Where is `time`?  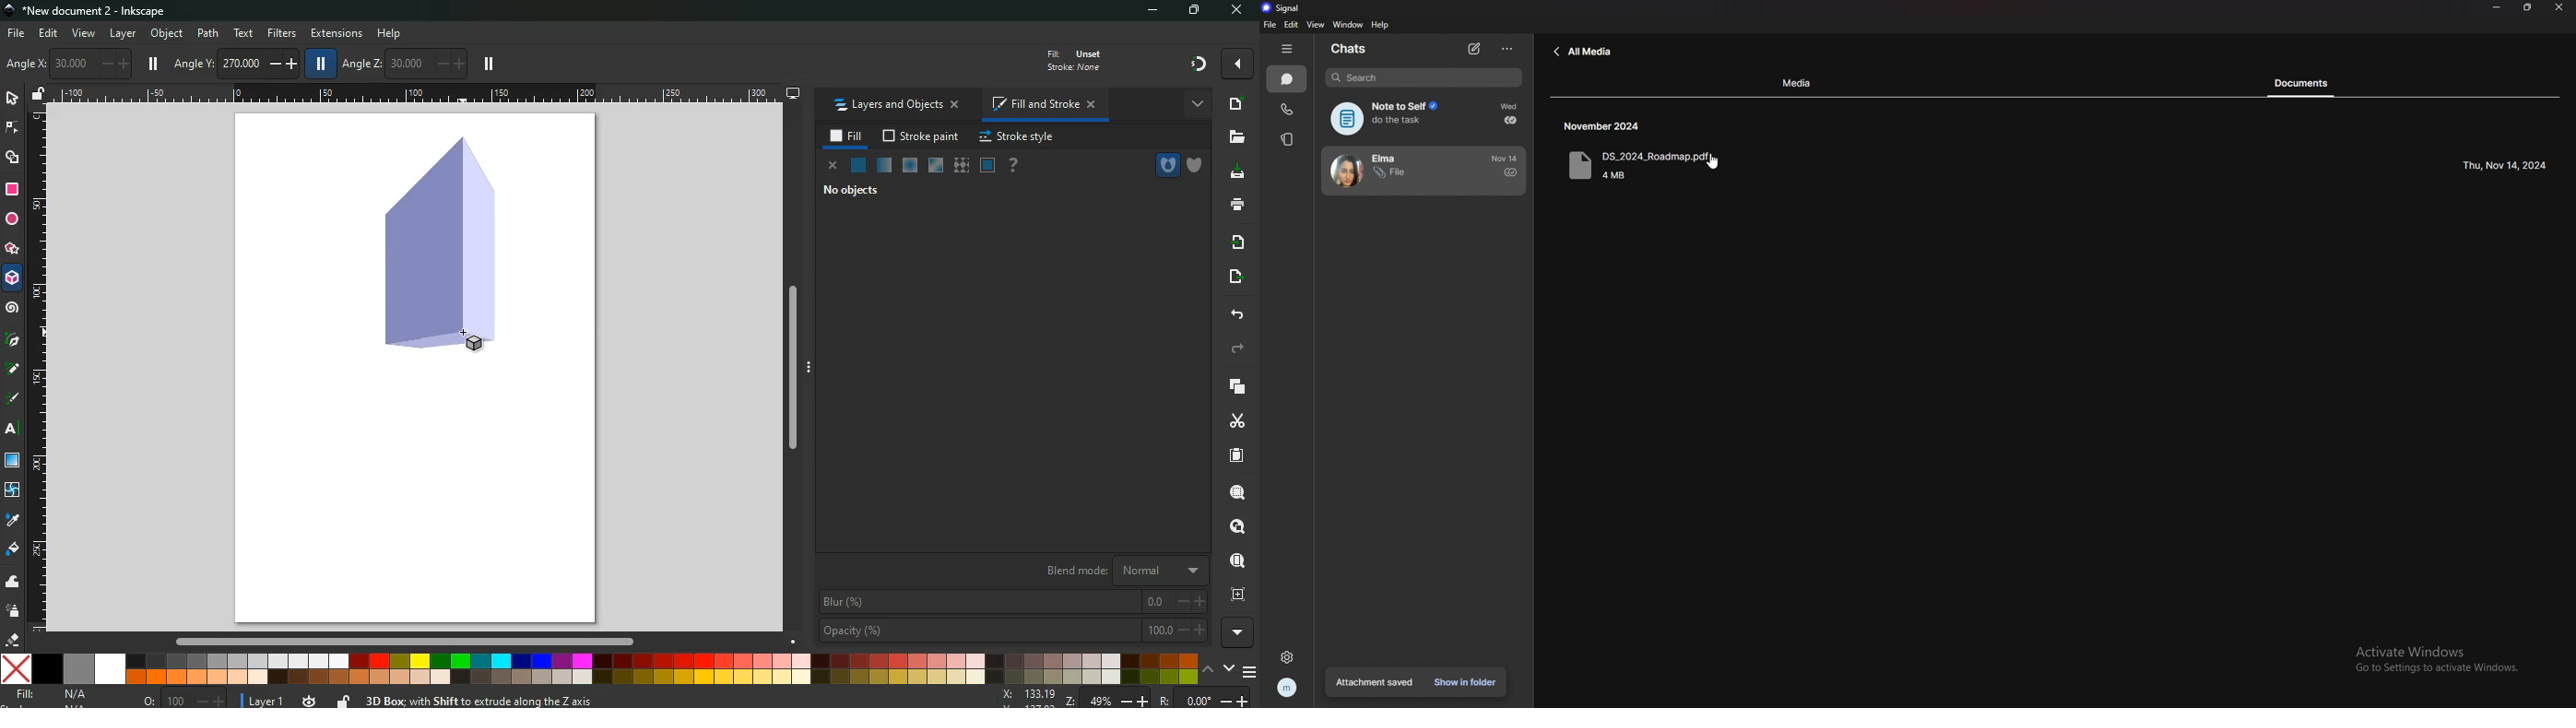 time is located at coordinates (1606, 126).